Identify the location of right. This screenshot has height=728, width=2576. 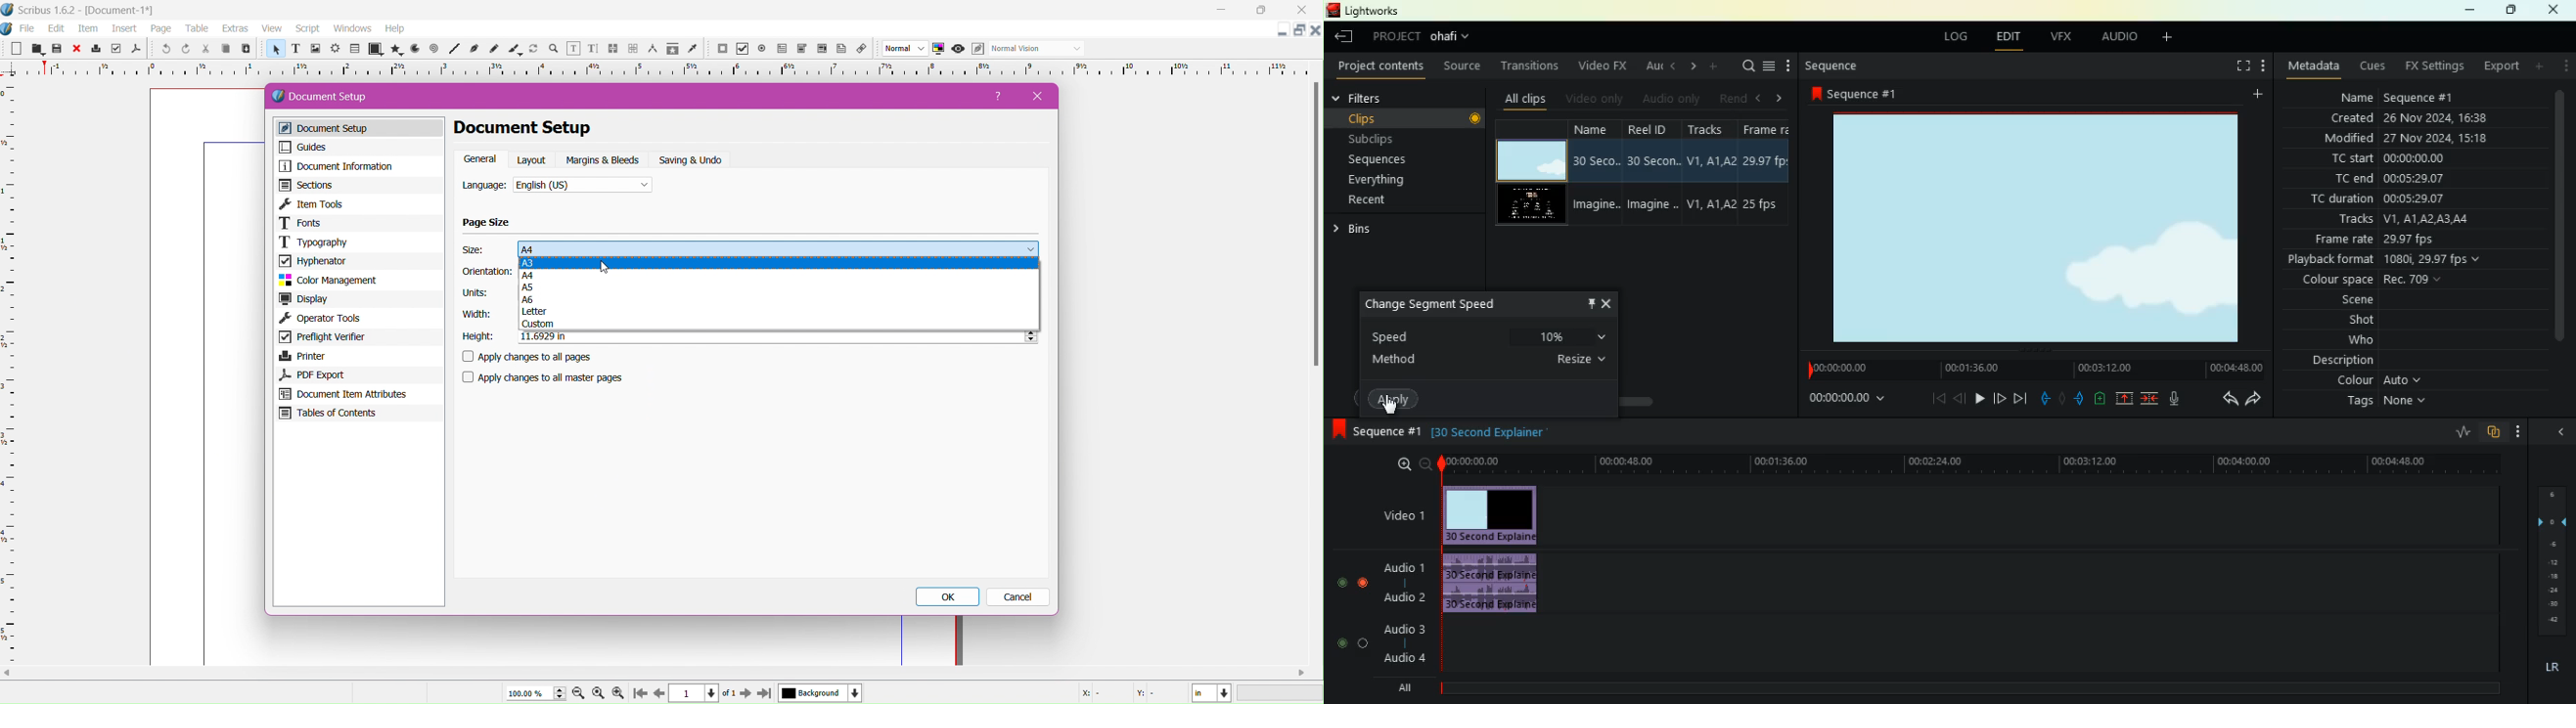
(1784, 99).